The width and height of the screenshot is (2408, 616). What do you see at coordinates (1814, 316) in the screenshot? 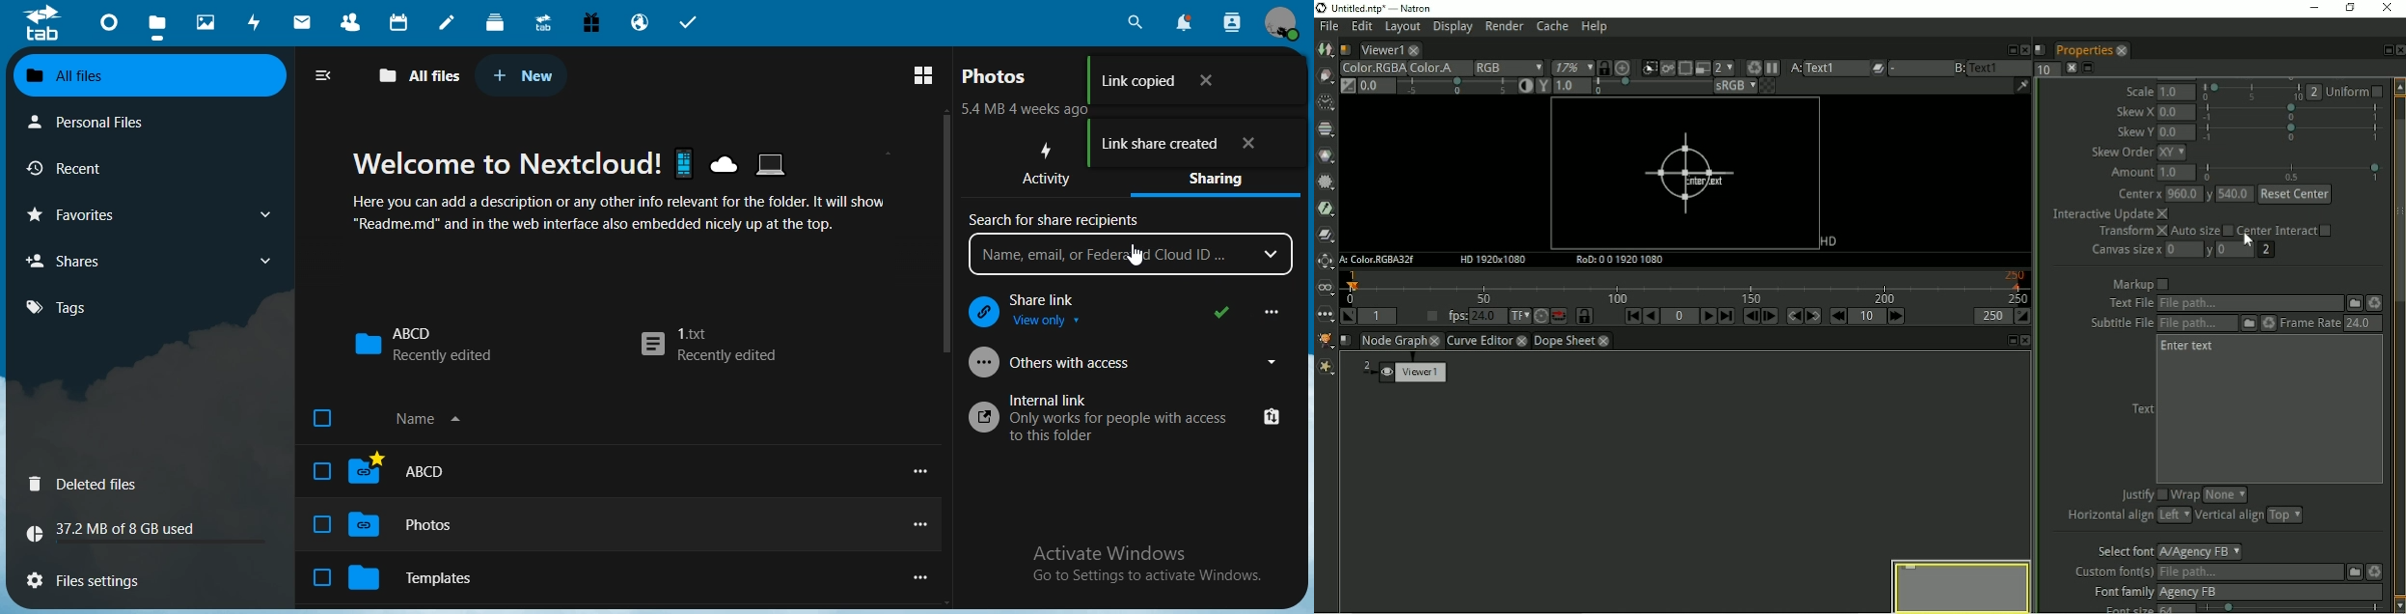
I see `Next keyframe` at bounding box center [1814, 316].